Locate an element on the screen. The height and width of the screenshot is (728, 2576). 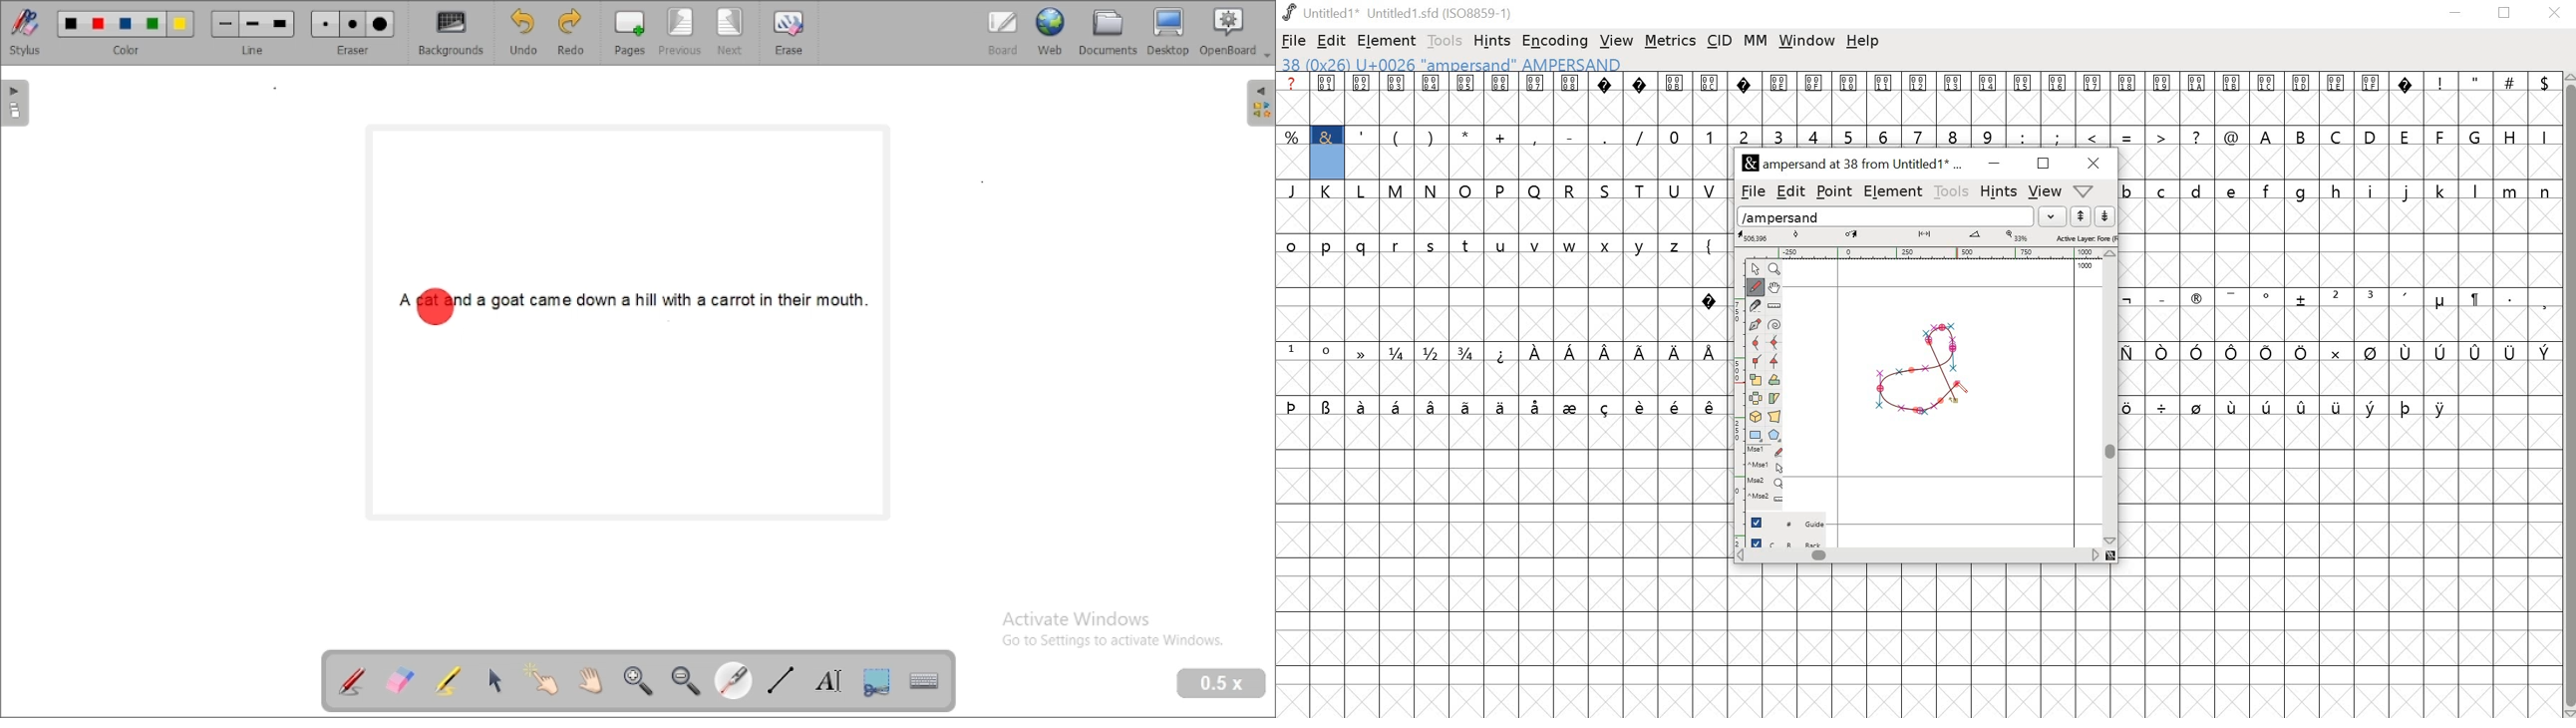
0004 is located at coordinates (1431, 99).